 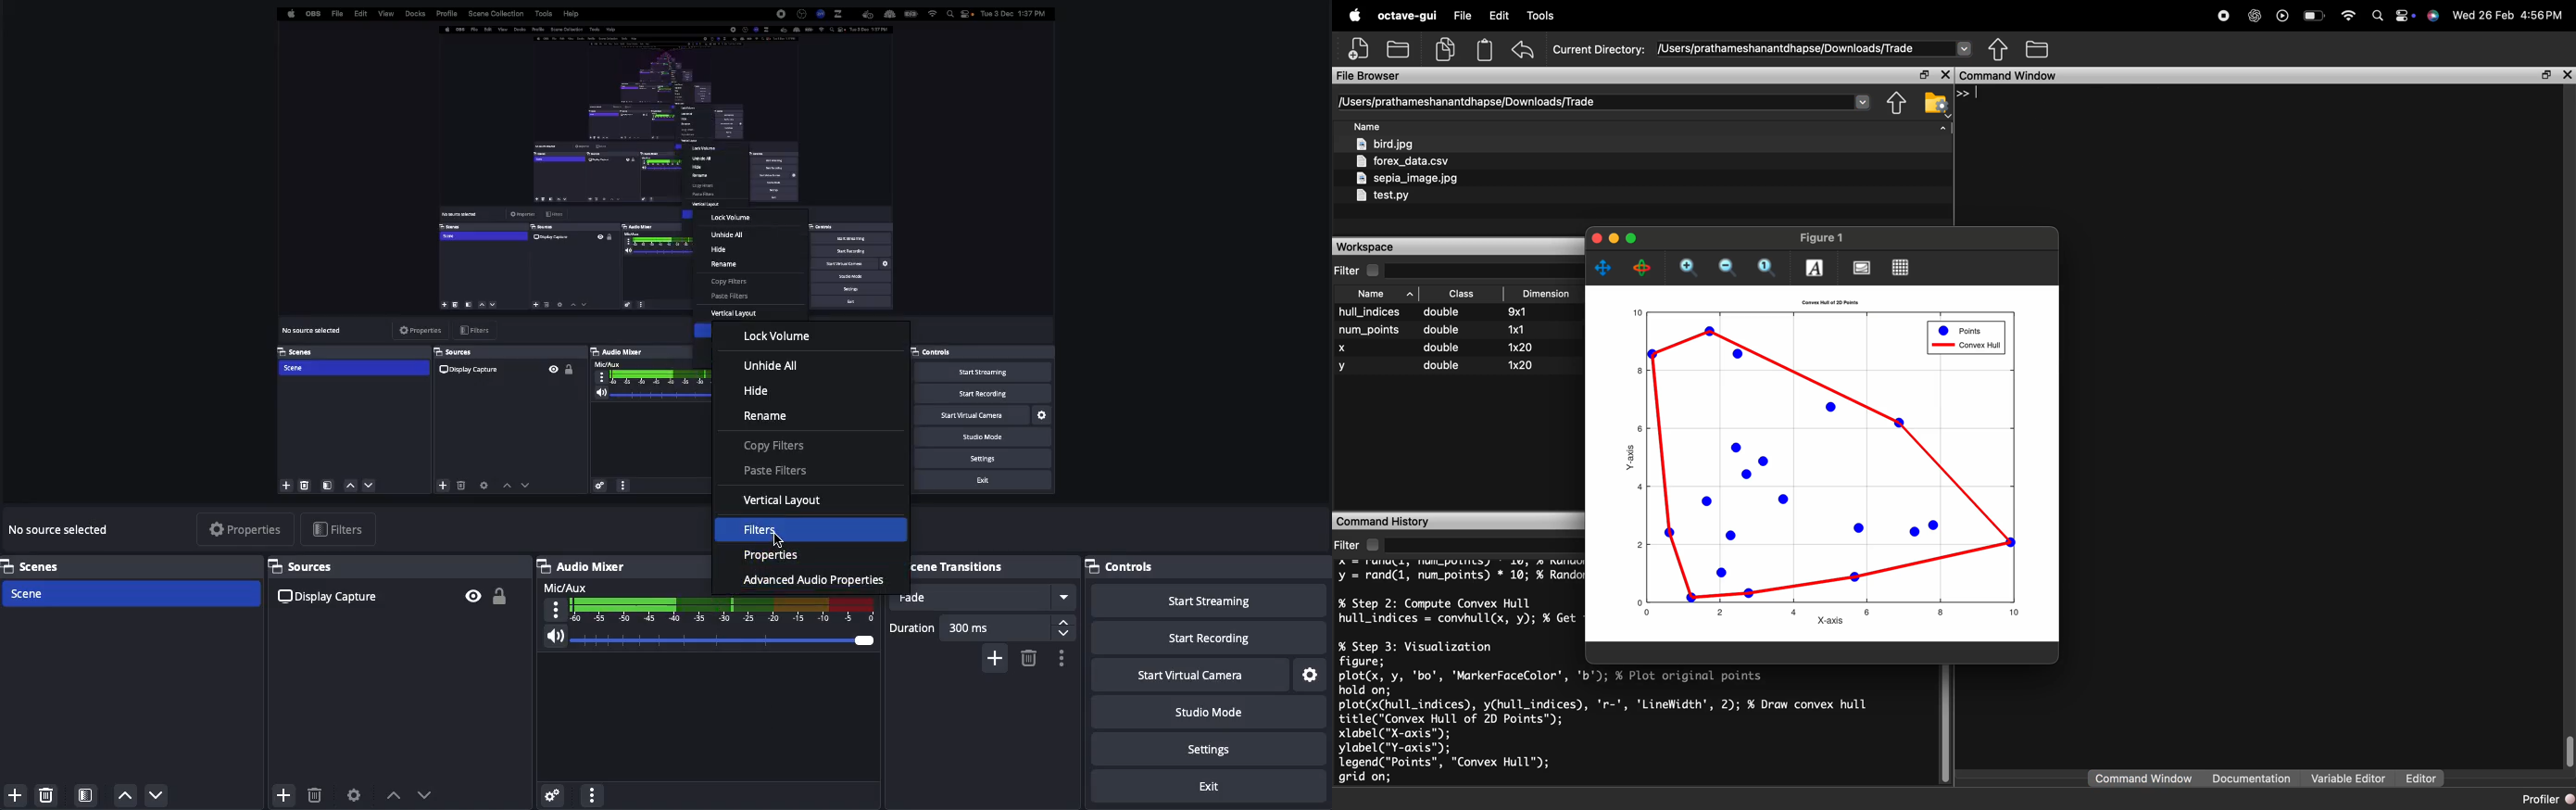 What do you see at coordinates (1187, 676) in the screenshot?
I see `Start virtual camera` at bounding box center [1187, 676].